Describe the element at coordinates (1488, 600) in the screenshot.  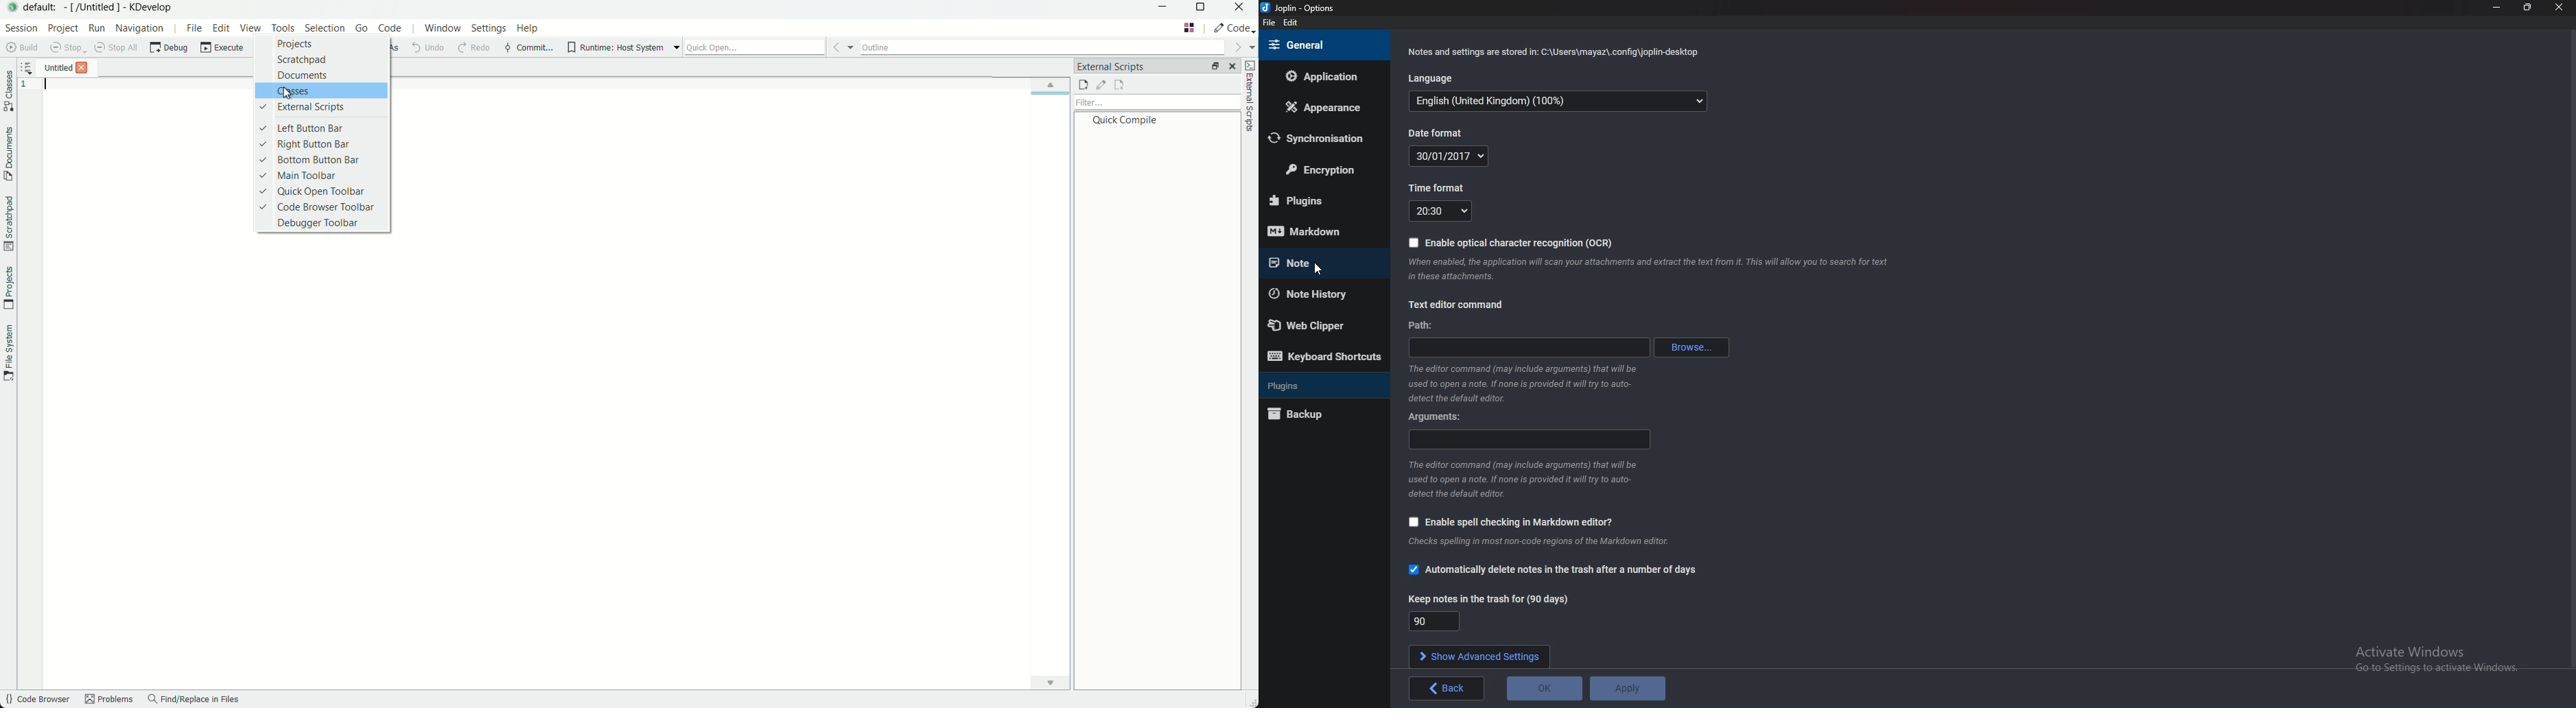
I see `Keep notes in the trash for` at that location.